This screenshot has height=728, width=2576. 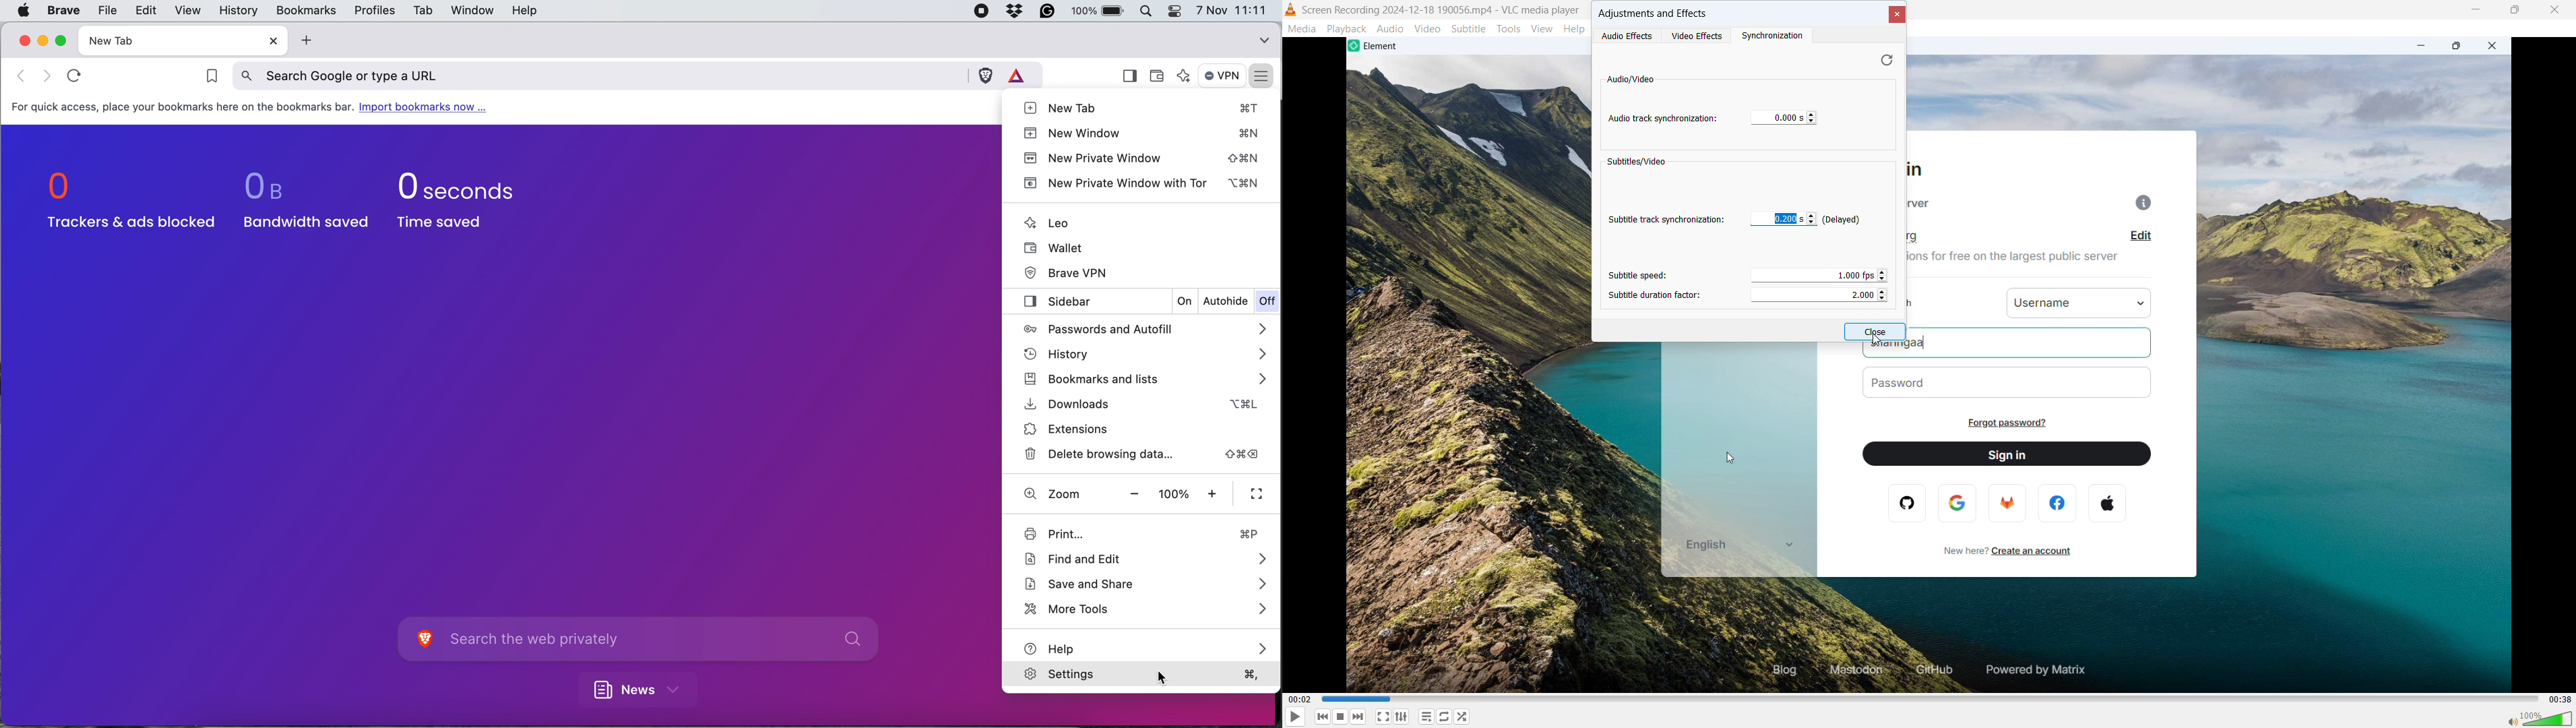 I want to click on print, so click(x=1140, y=533).